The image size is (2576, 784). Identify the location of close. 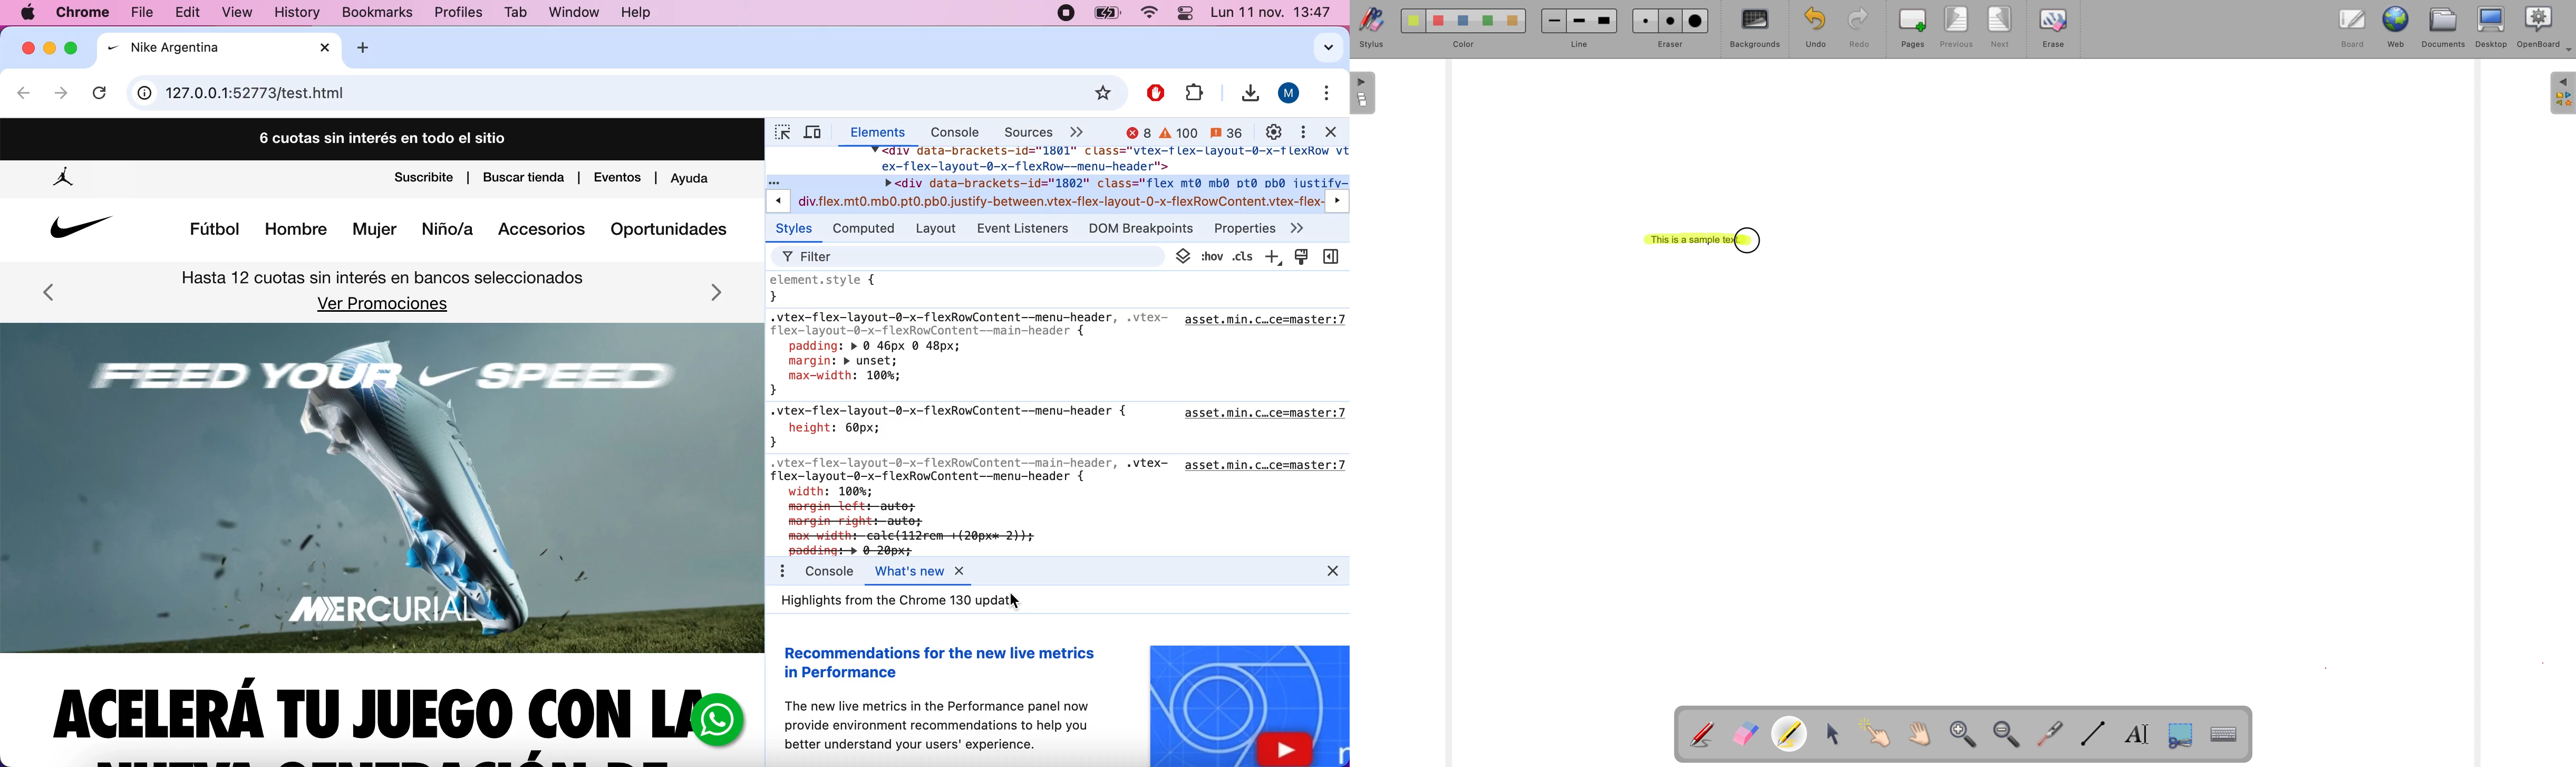
(28, 47).